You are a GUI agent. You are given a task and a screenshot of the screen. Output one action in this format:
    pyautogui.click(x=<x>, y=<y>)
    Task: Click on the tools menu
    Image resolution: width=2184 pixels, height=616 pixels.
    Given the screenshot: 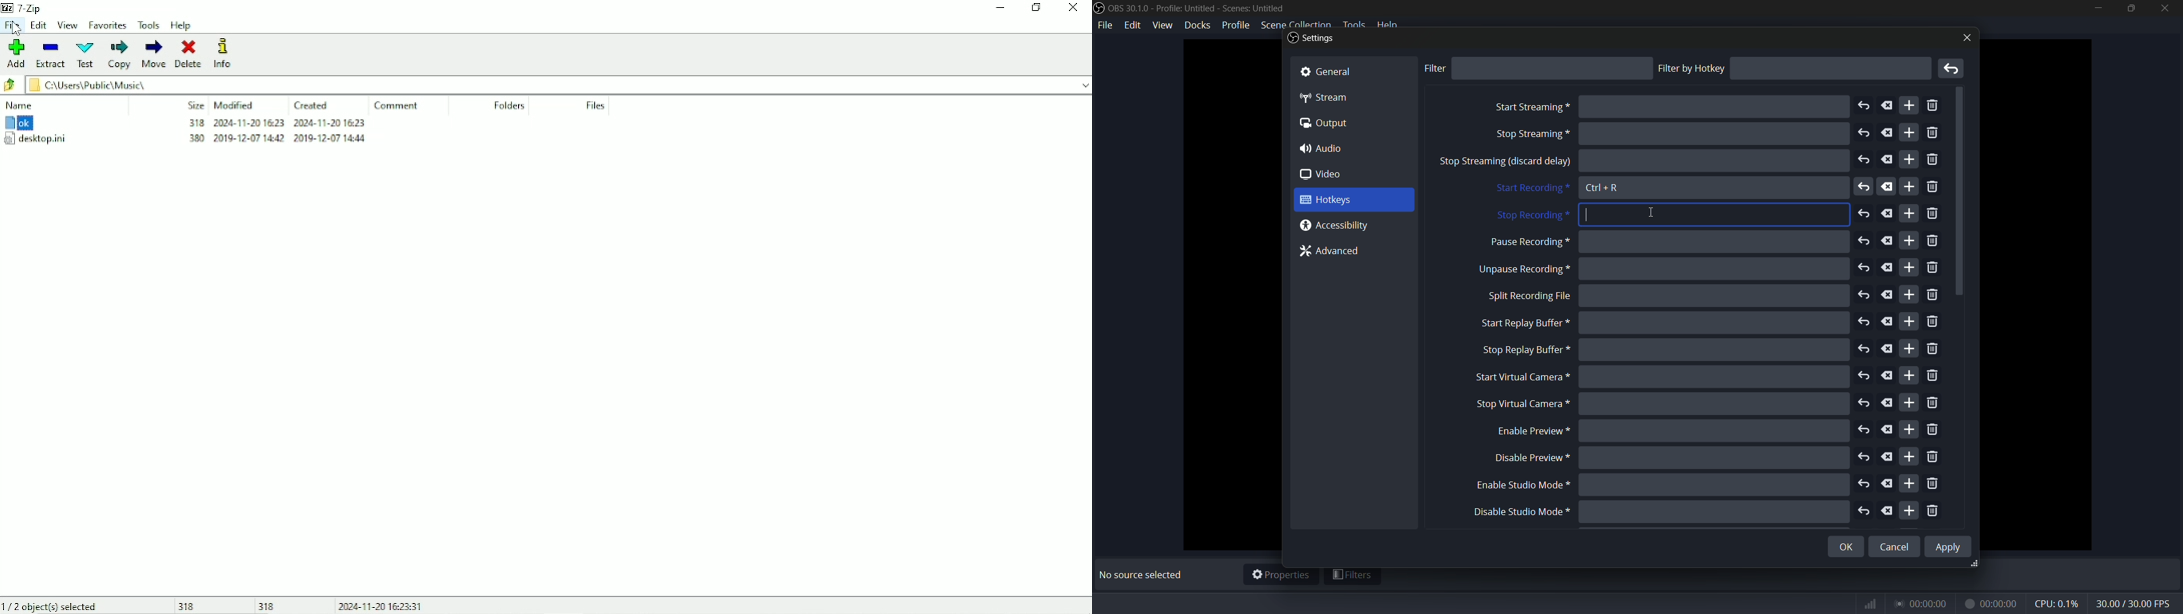 What is the action you would take?
    pyautogui.click(x=1354, y=25)
    